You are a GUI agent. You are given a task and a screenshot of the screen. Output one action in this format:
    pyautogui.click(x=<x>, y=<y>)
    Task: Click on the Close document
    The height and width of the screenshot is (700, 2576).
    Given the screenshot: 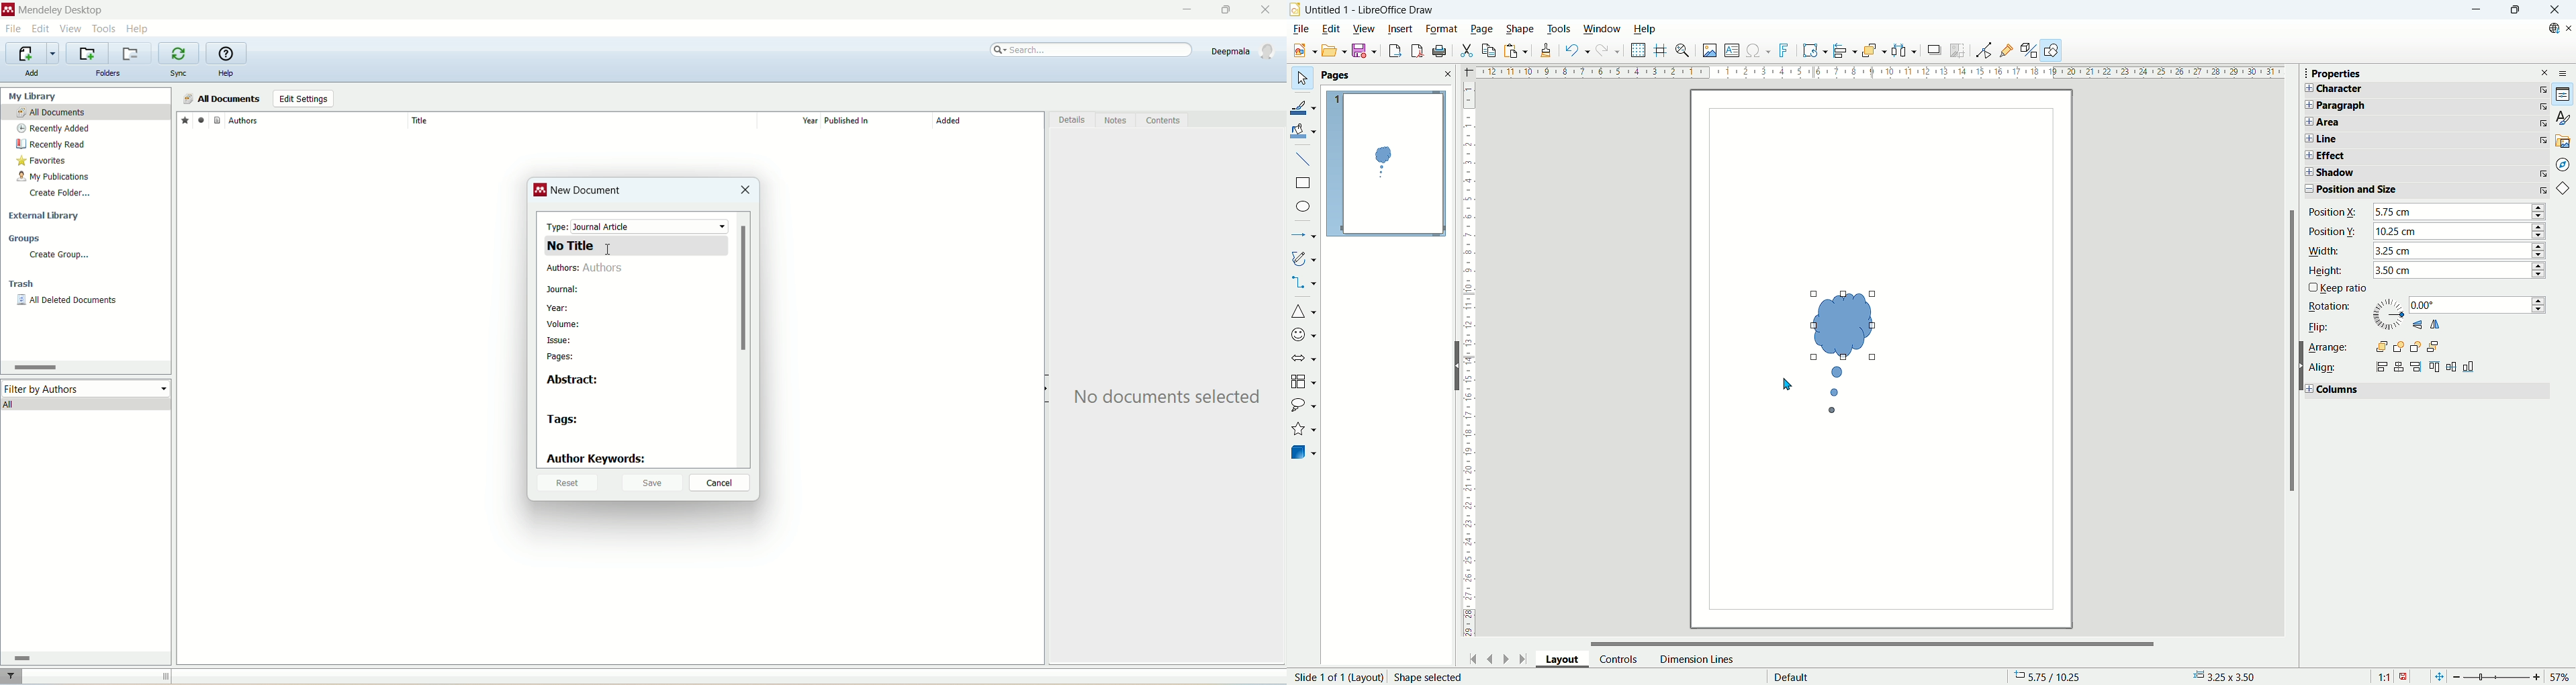 What is the action you would take?
    pyautogui.click(x=2568, y=28)
    